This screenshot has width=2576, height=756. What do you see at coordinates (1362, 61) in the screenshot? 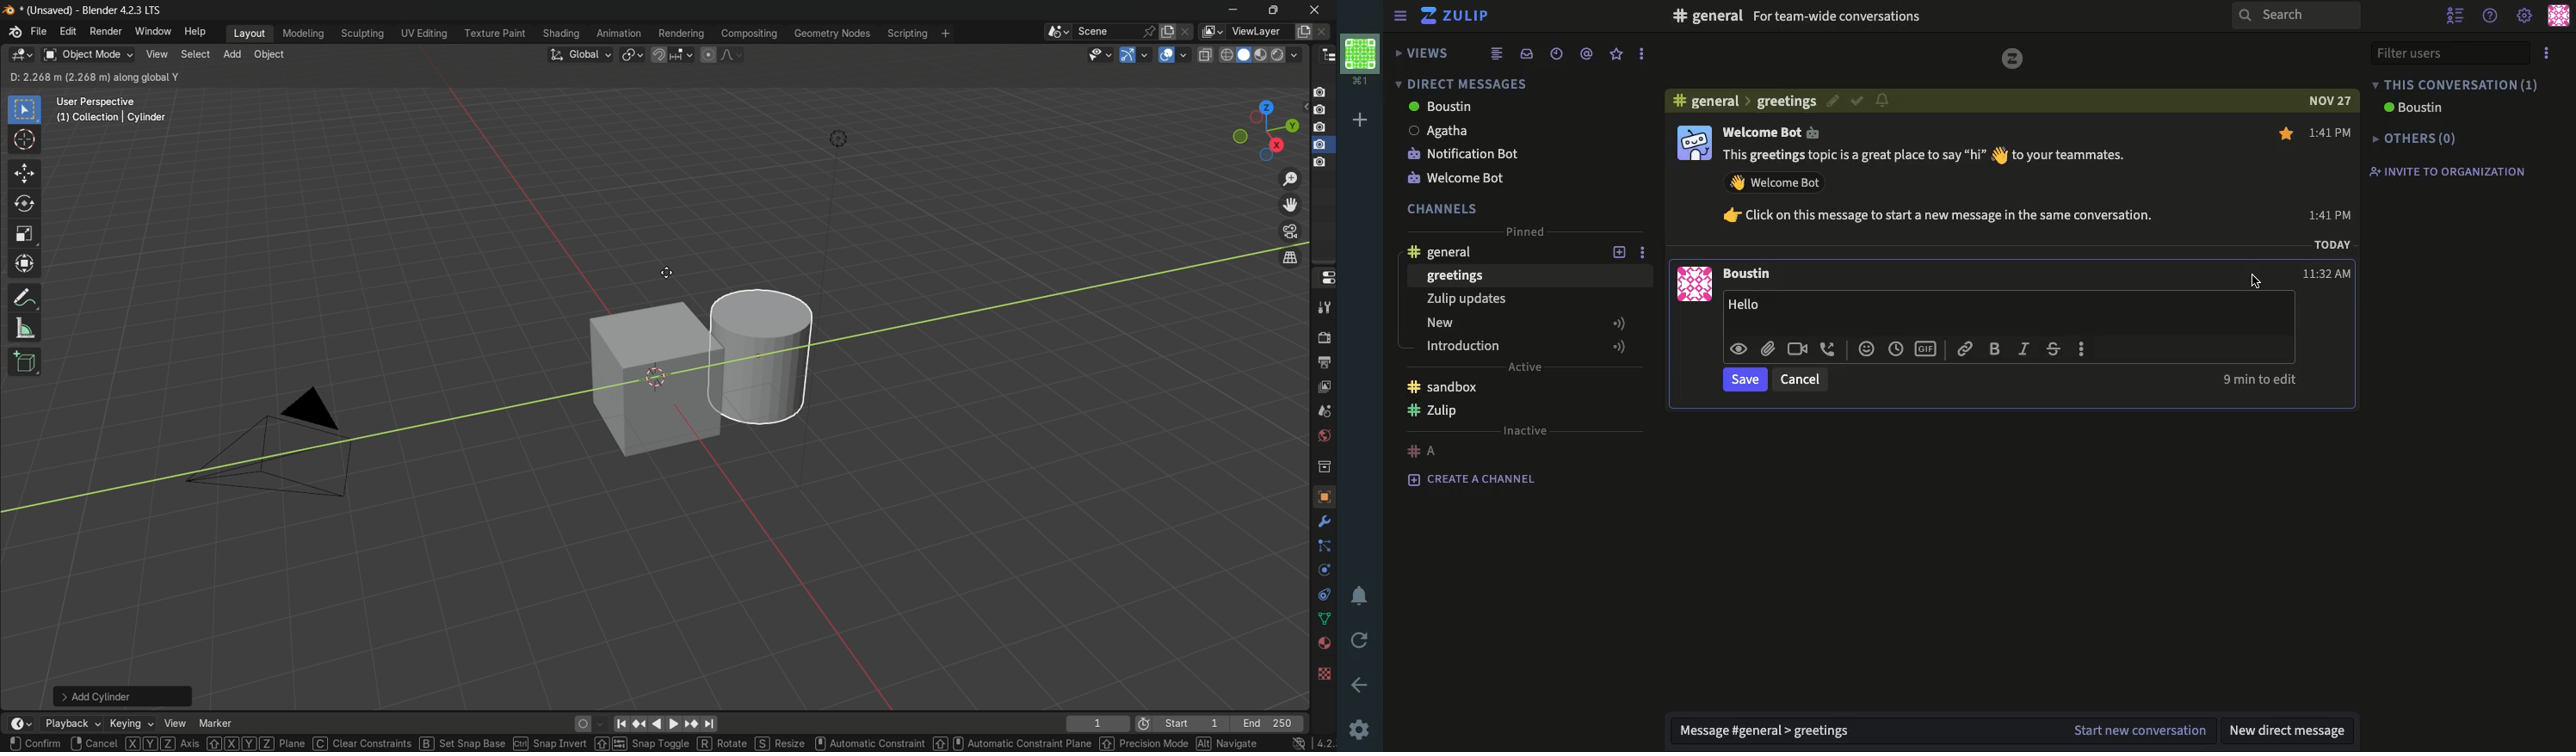
I see `workspace profile` at bounding box center [1362, 61].